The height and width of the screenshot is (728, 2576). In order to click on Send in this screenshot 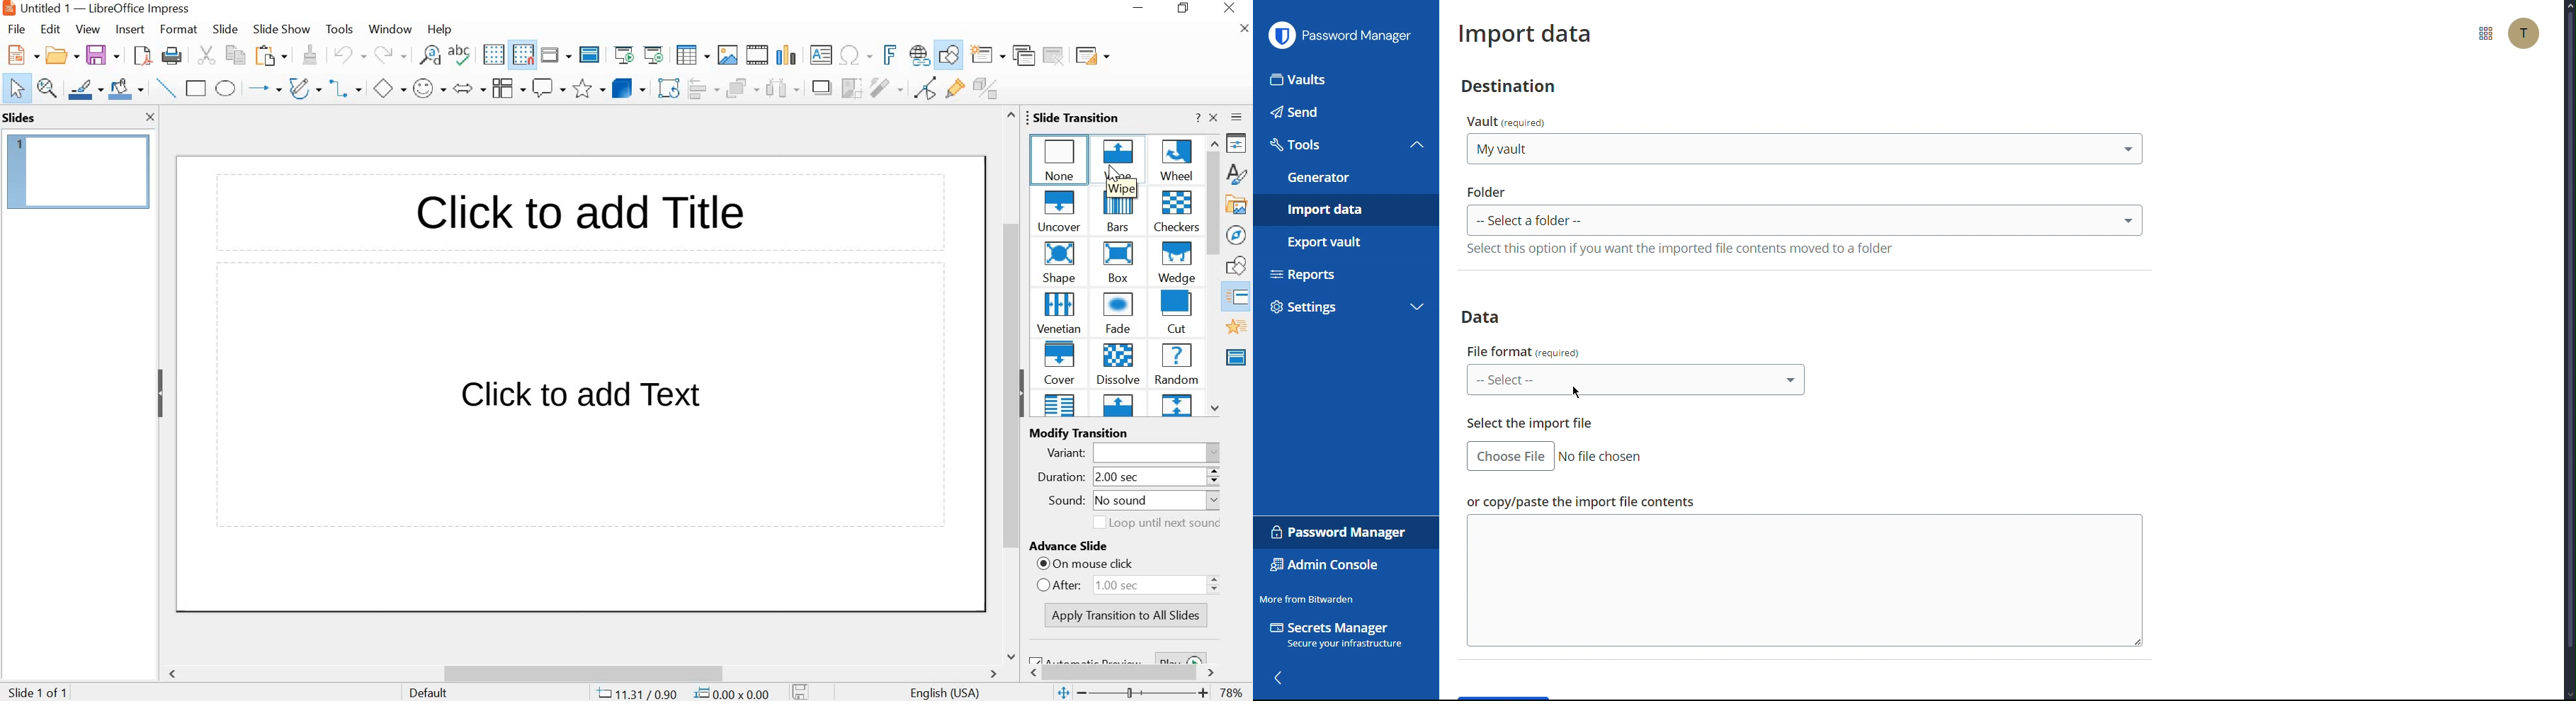, I will do `click(1344, 112)`.